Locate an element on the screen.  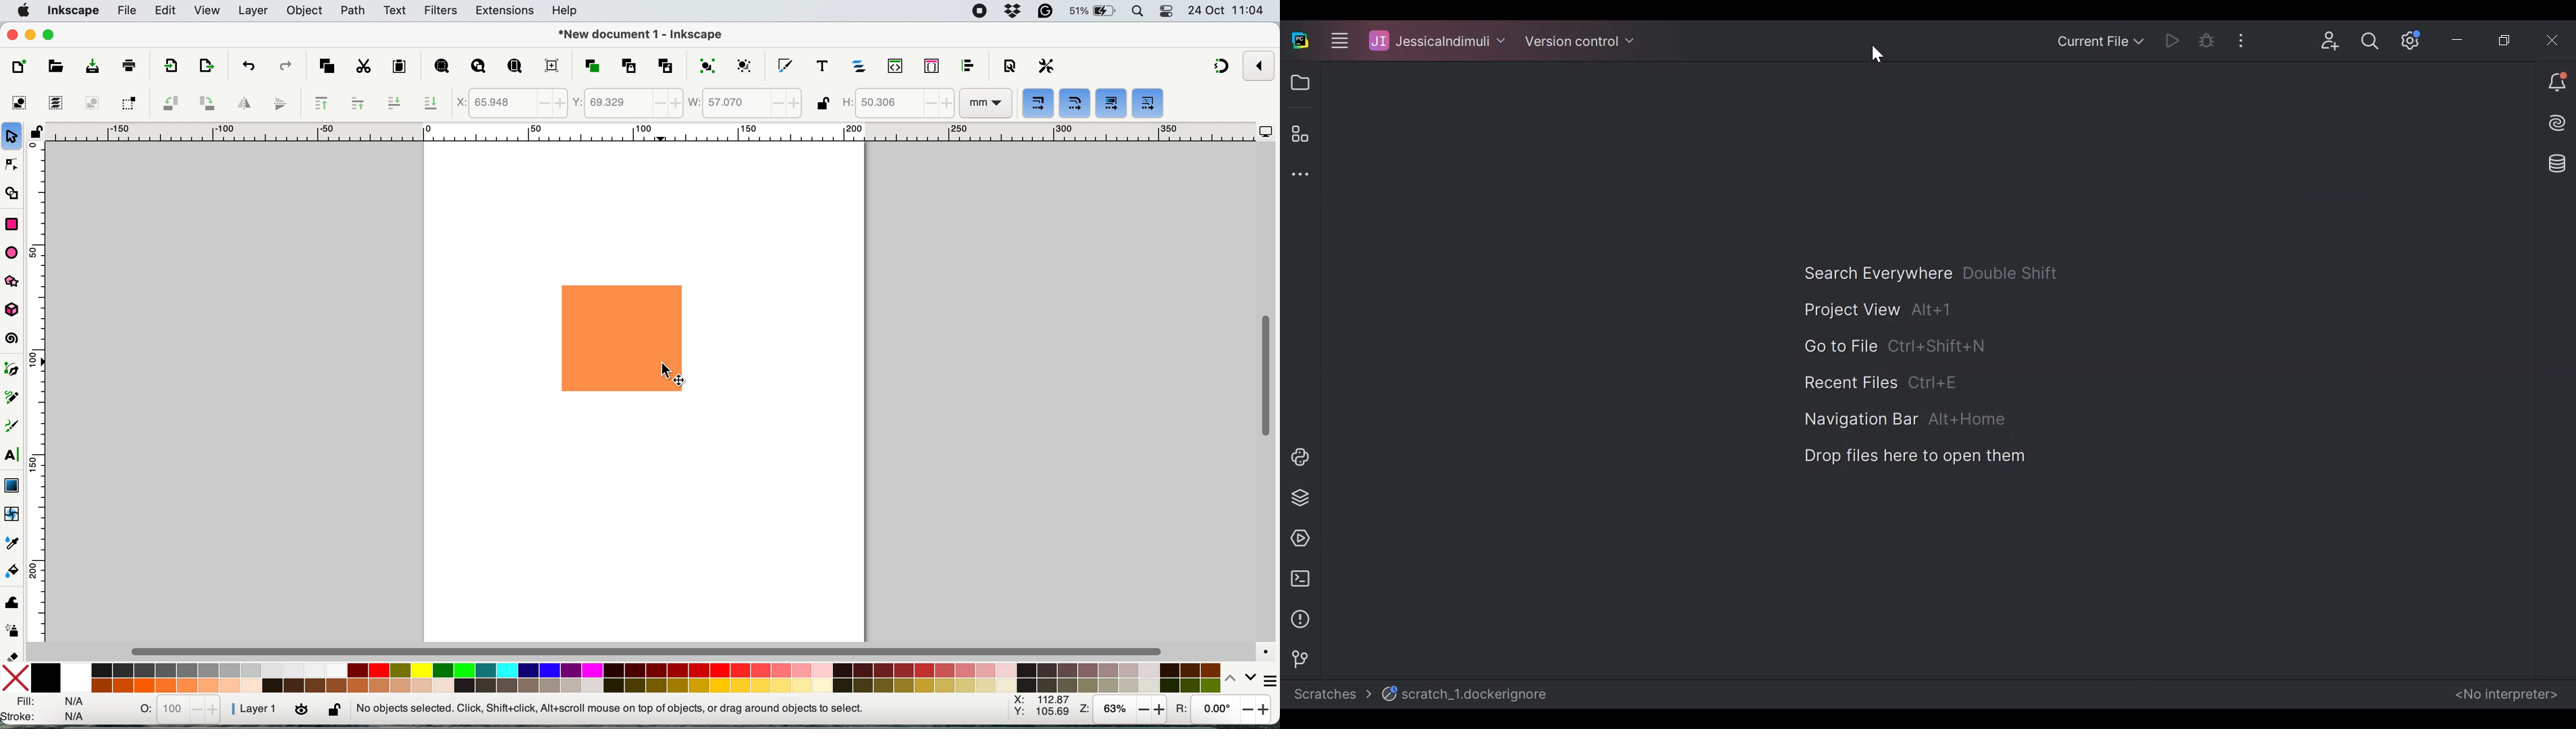
zoom selection is located at coordinates (441, 67).